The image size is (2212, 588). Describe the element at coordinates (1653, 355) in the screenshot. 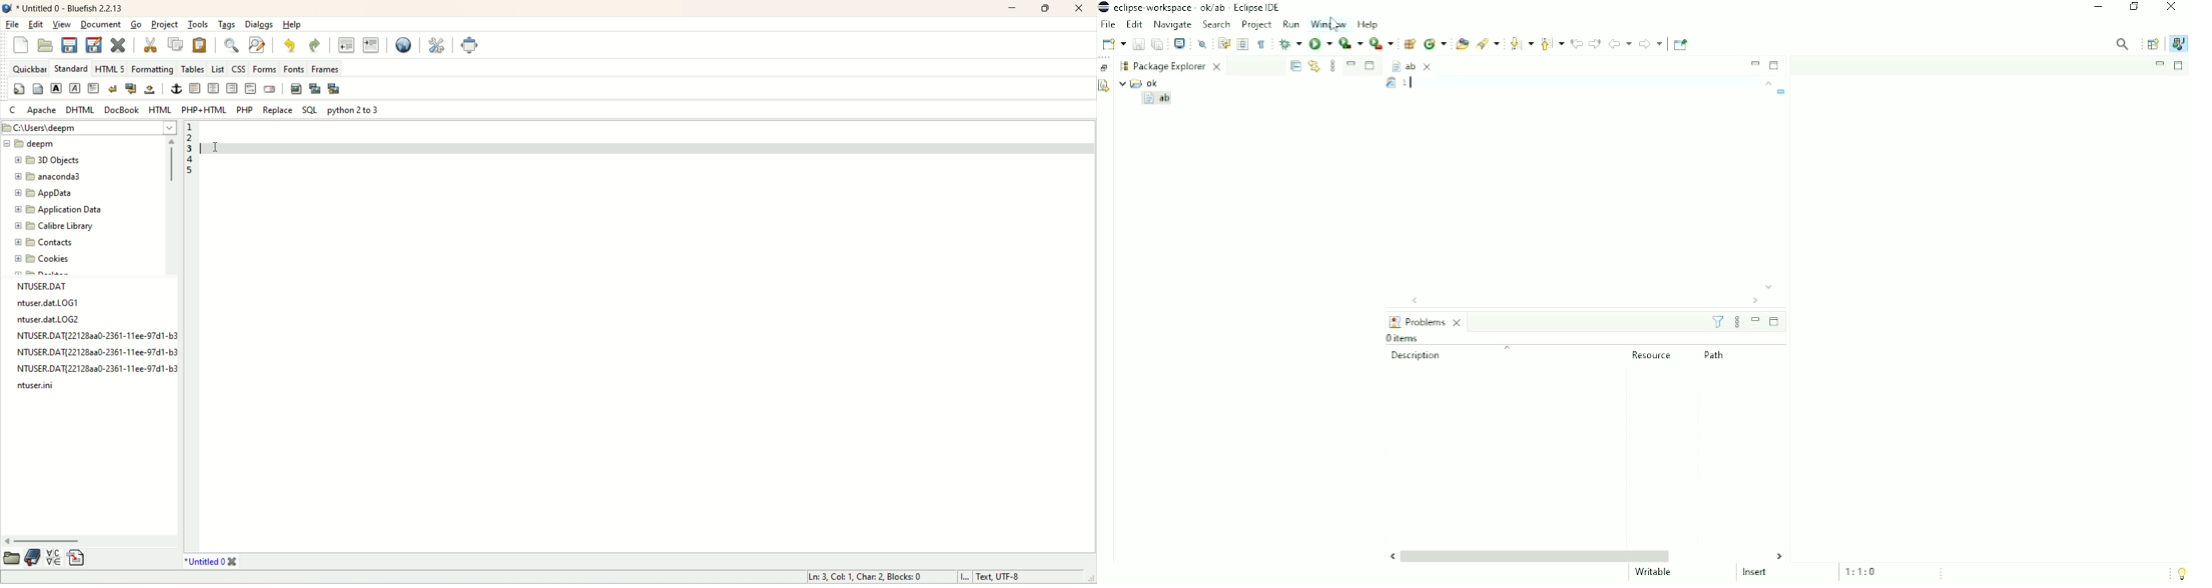

I see `Resource` at that location.